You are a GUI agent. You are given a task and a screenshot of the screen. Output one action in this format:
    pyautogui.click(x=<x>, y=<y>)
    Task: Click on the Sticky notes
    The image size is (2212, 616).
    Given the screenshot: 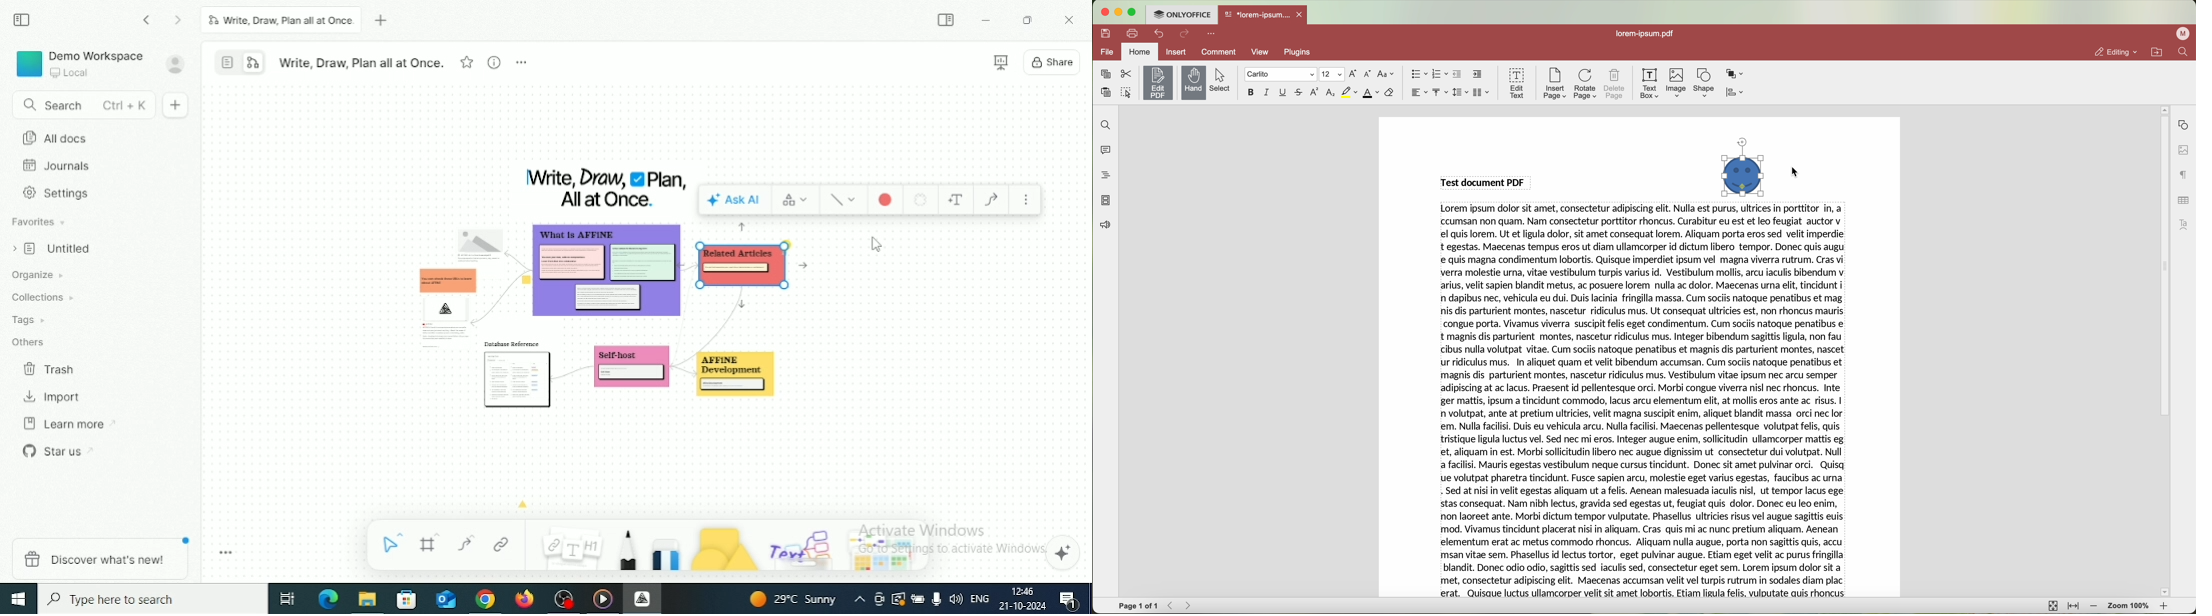 What is the action you would take?
    pyautogui.click(x=609, y=275)
    